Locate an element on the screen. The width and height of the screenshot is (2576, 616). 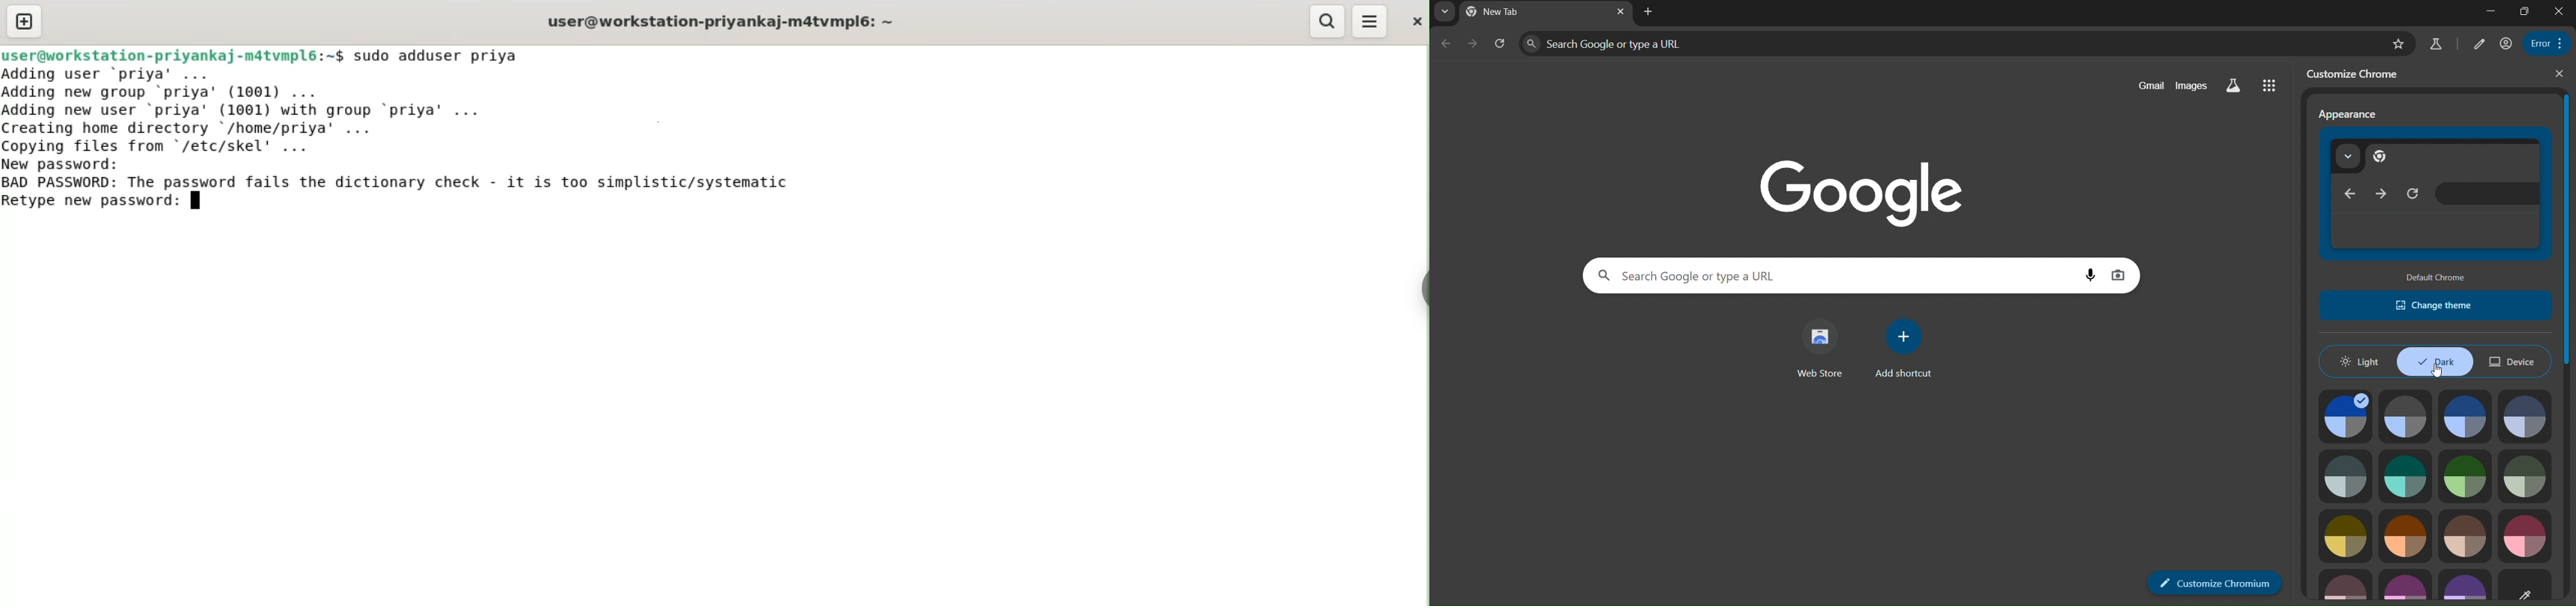
theme icon is located at coordinates (2347, 418).